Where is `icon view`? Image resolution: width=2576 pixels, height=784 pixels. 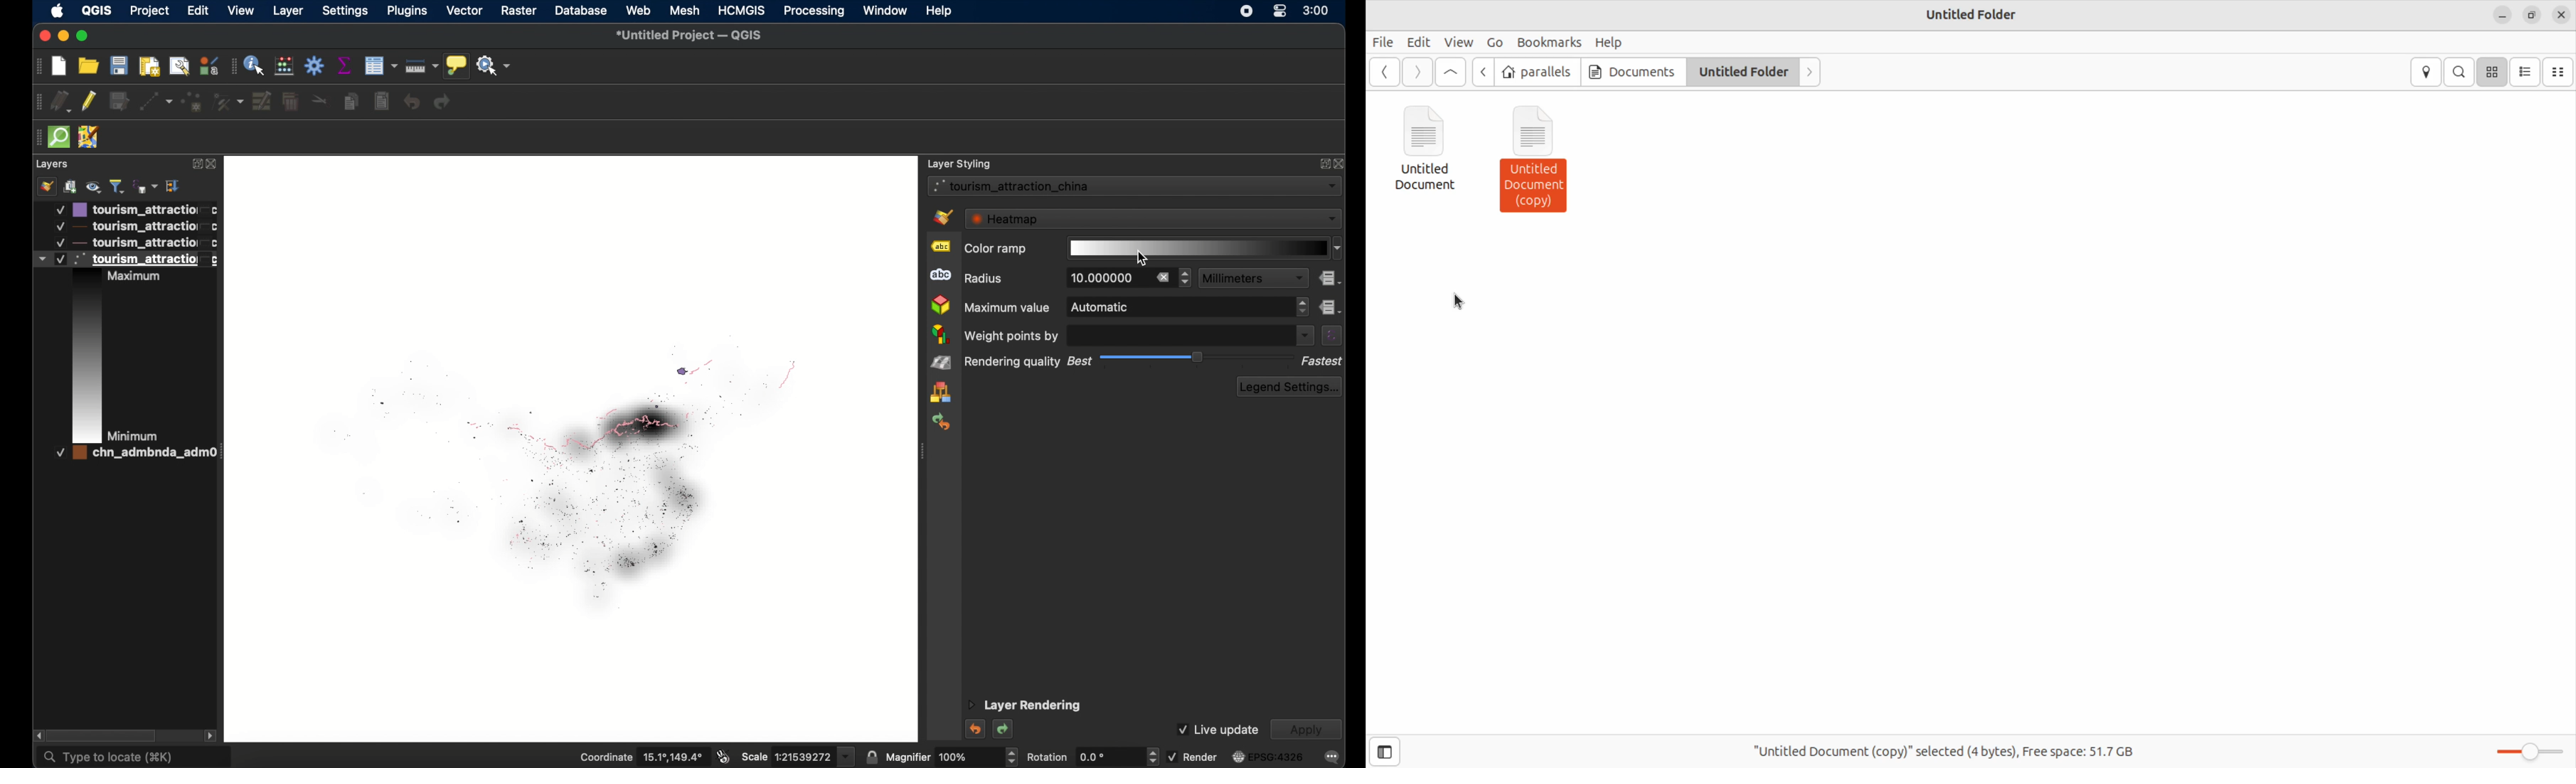 icon view is located at coordinates (2494, 72).